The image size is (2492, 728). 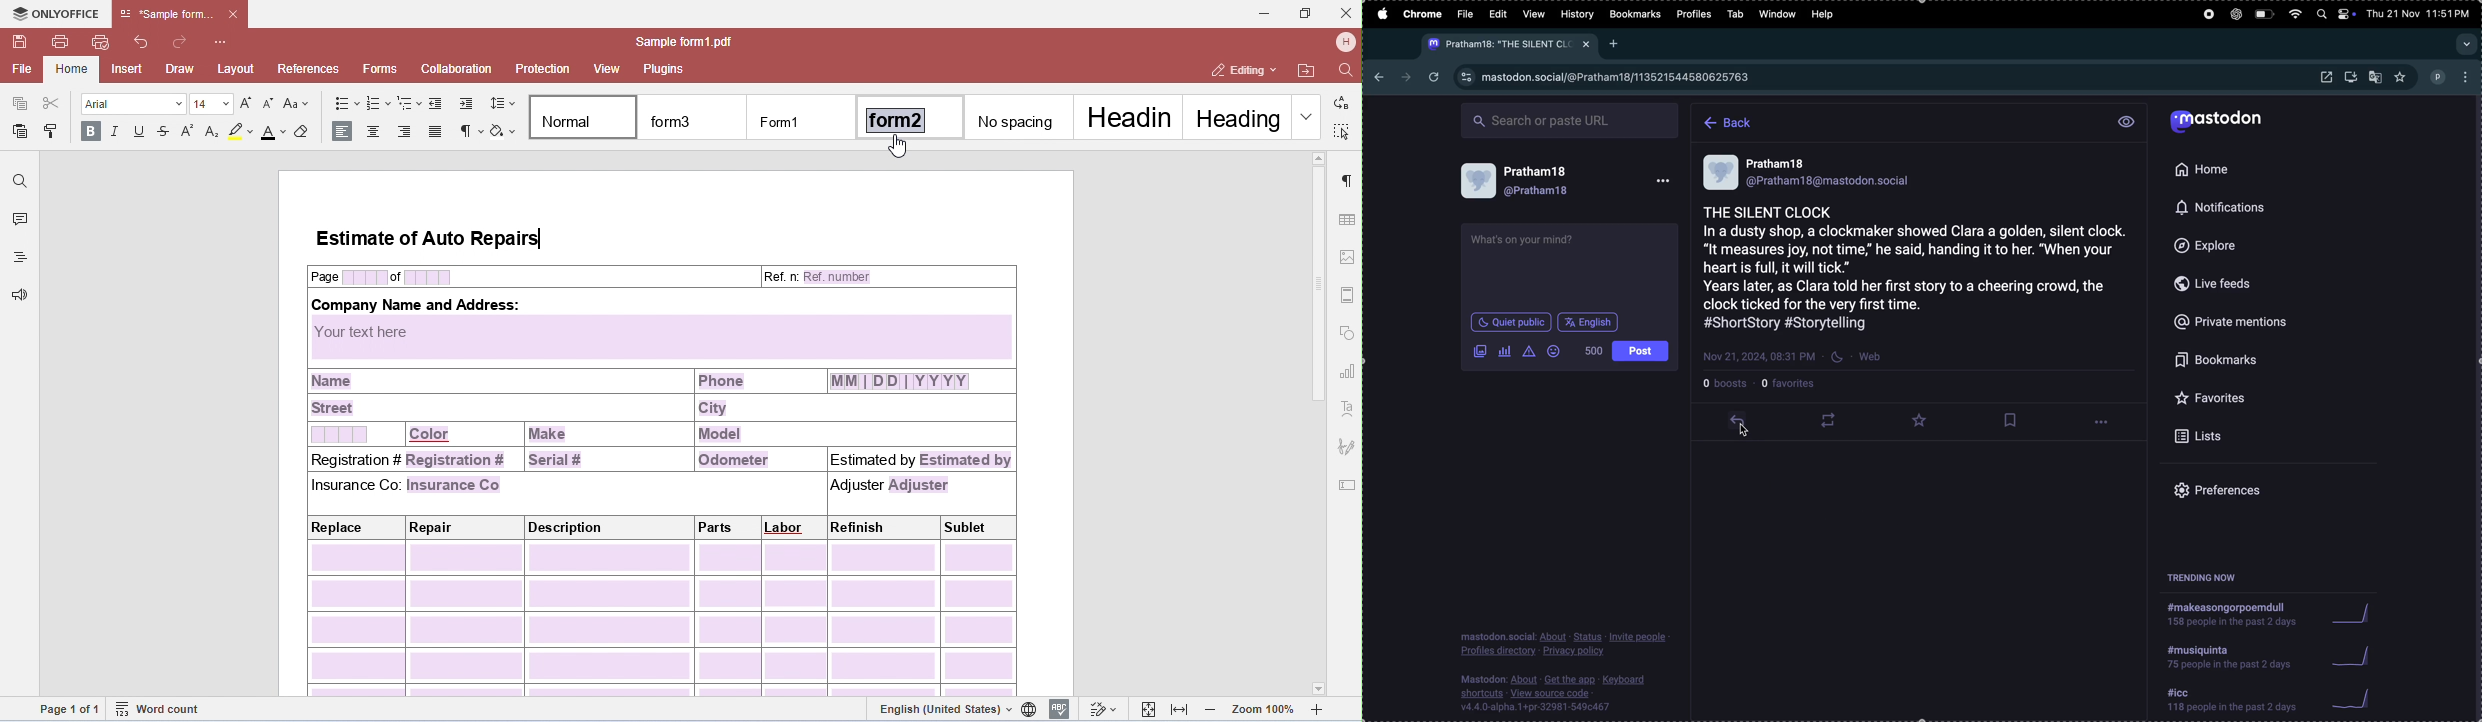 What do you see at coordinates (1527, 351) in the screenshot?
I see `content warning` at bounding box center [1527, 351].